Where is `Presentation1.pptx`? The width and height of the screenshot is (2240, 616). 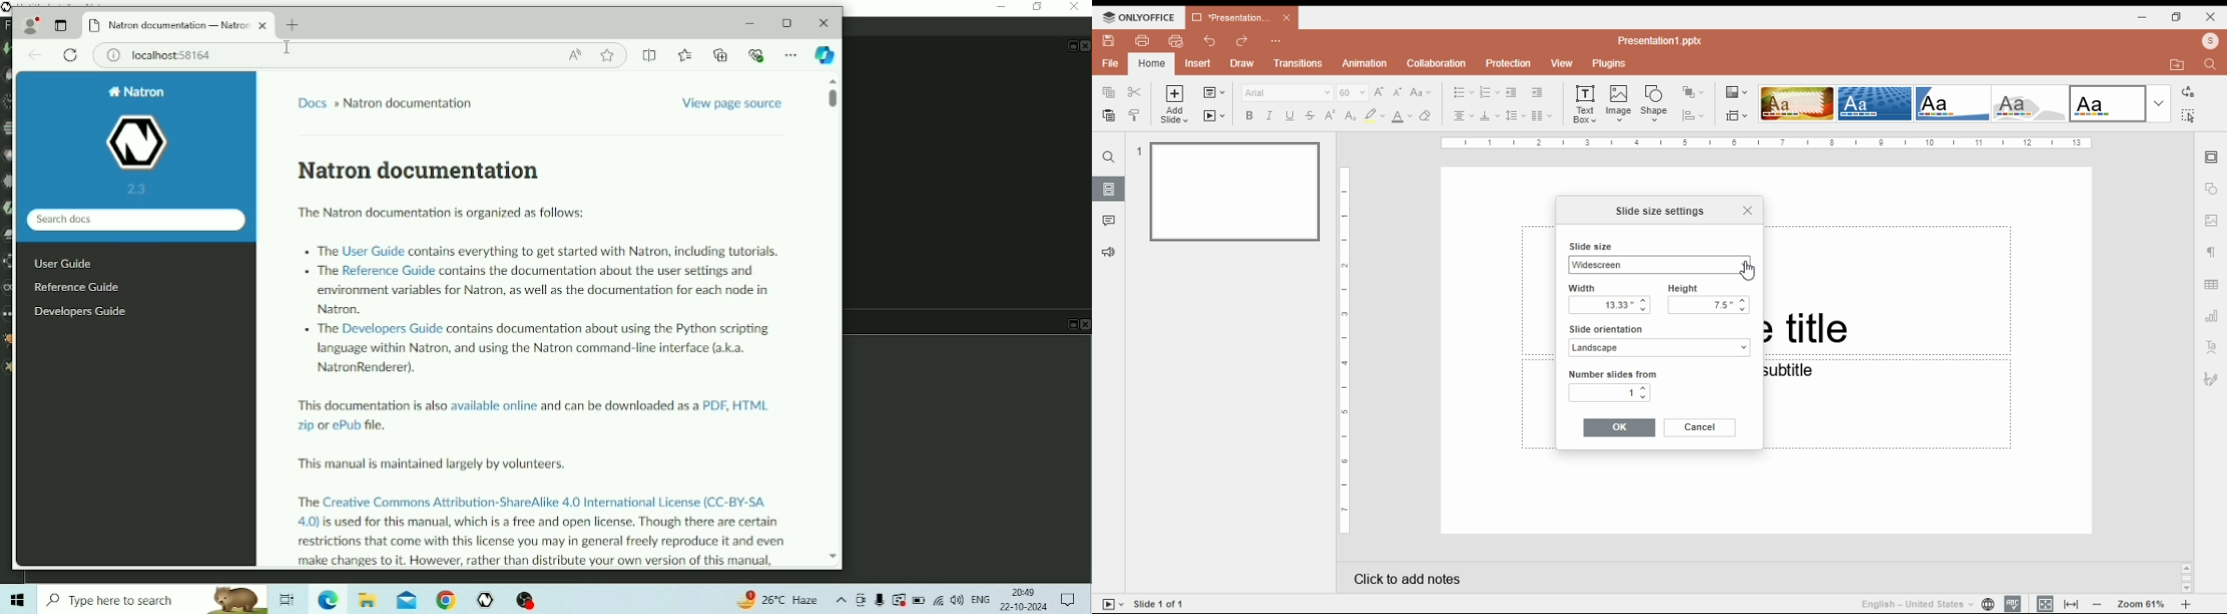
Presentation1.pptx is located at coordinates (1663, 40).